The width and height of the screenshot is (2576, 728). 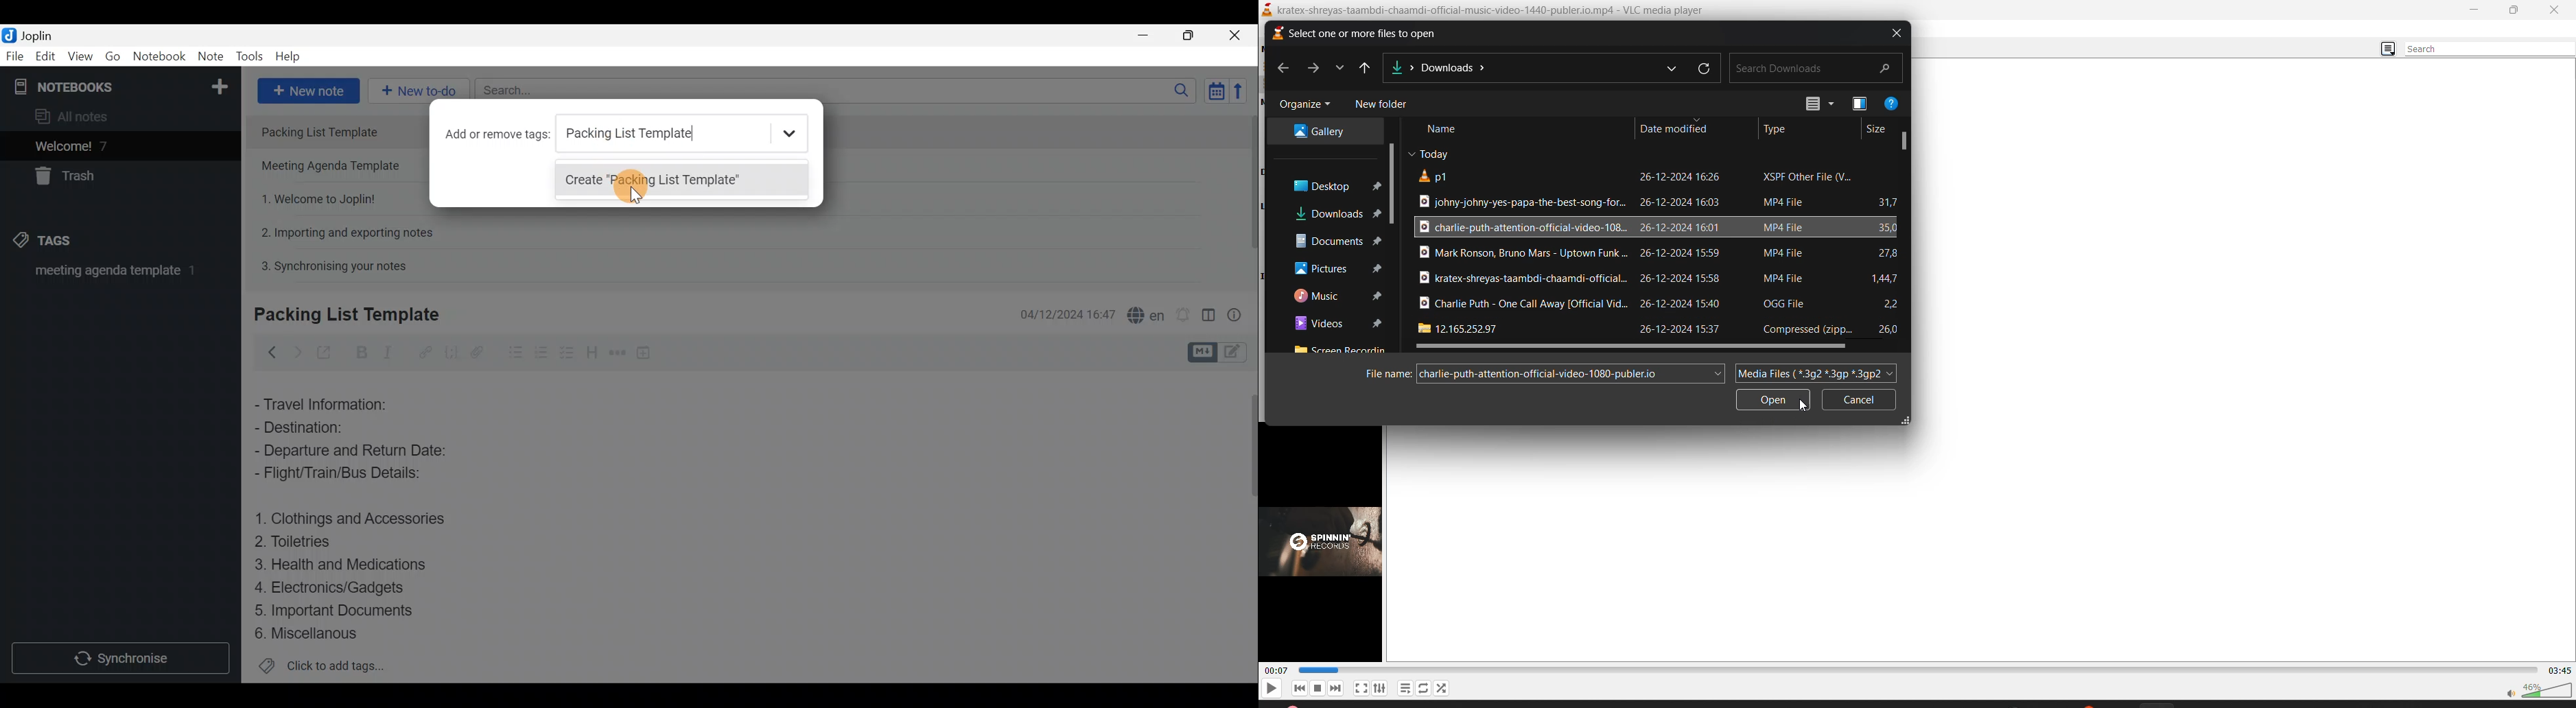 What do you see at coordinates (1335, 189) in the screenshot?
I see `desktop` at bounding box center [1335, 189].